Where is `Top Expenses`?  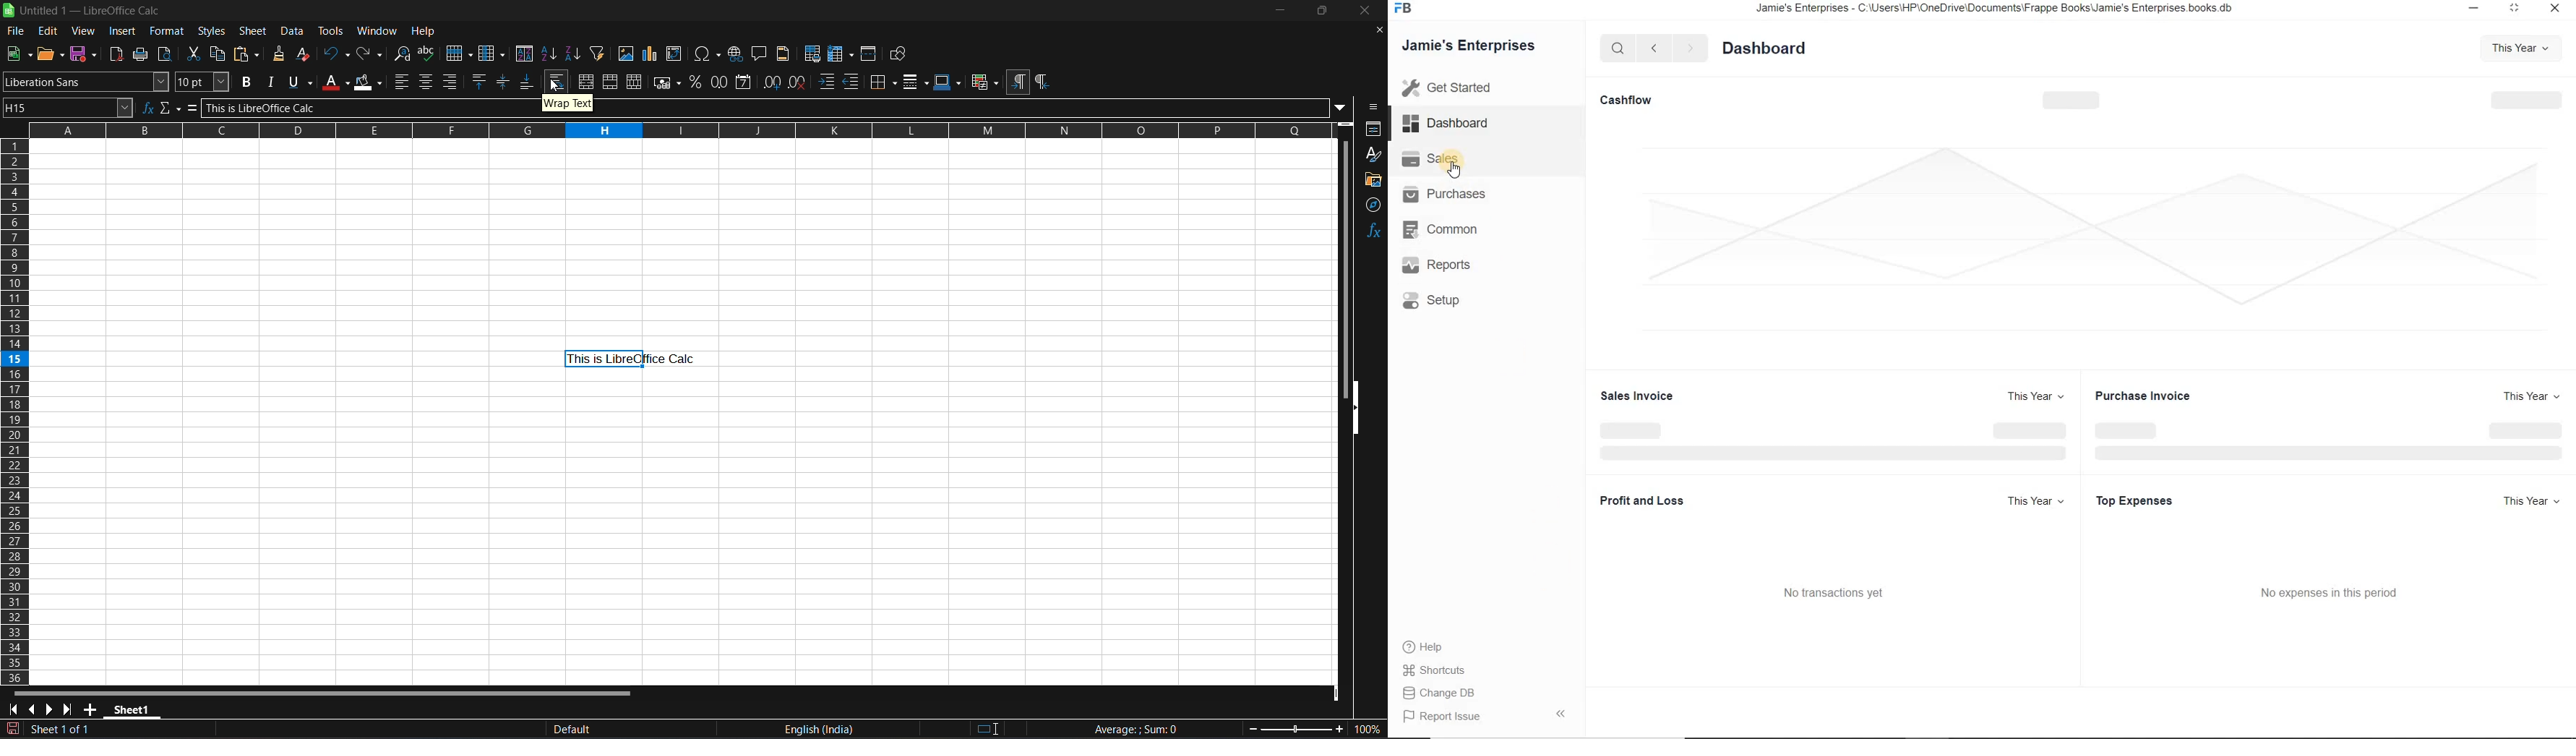 Top Expenses is located at coordinates (2136, 500).